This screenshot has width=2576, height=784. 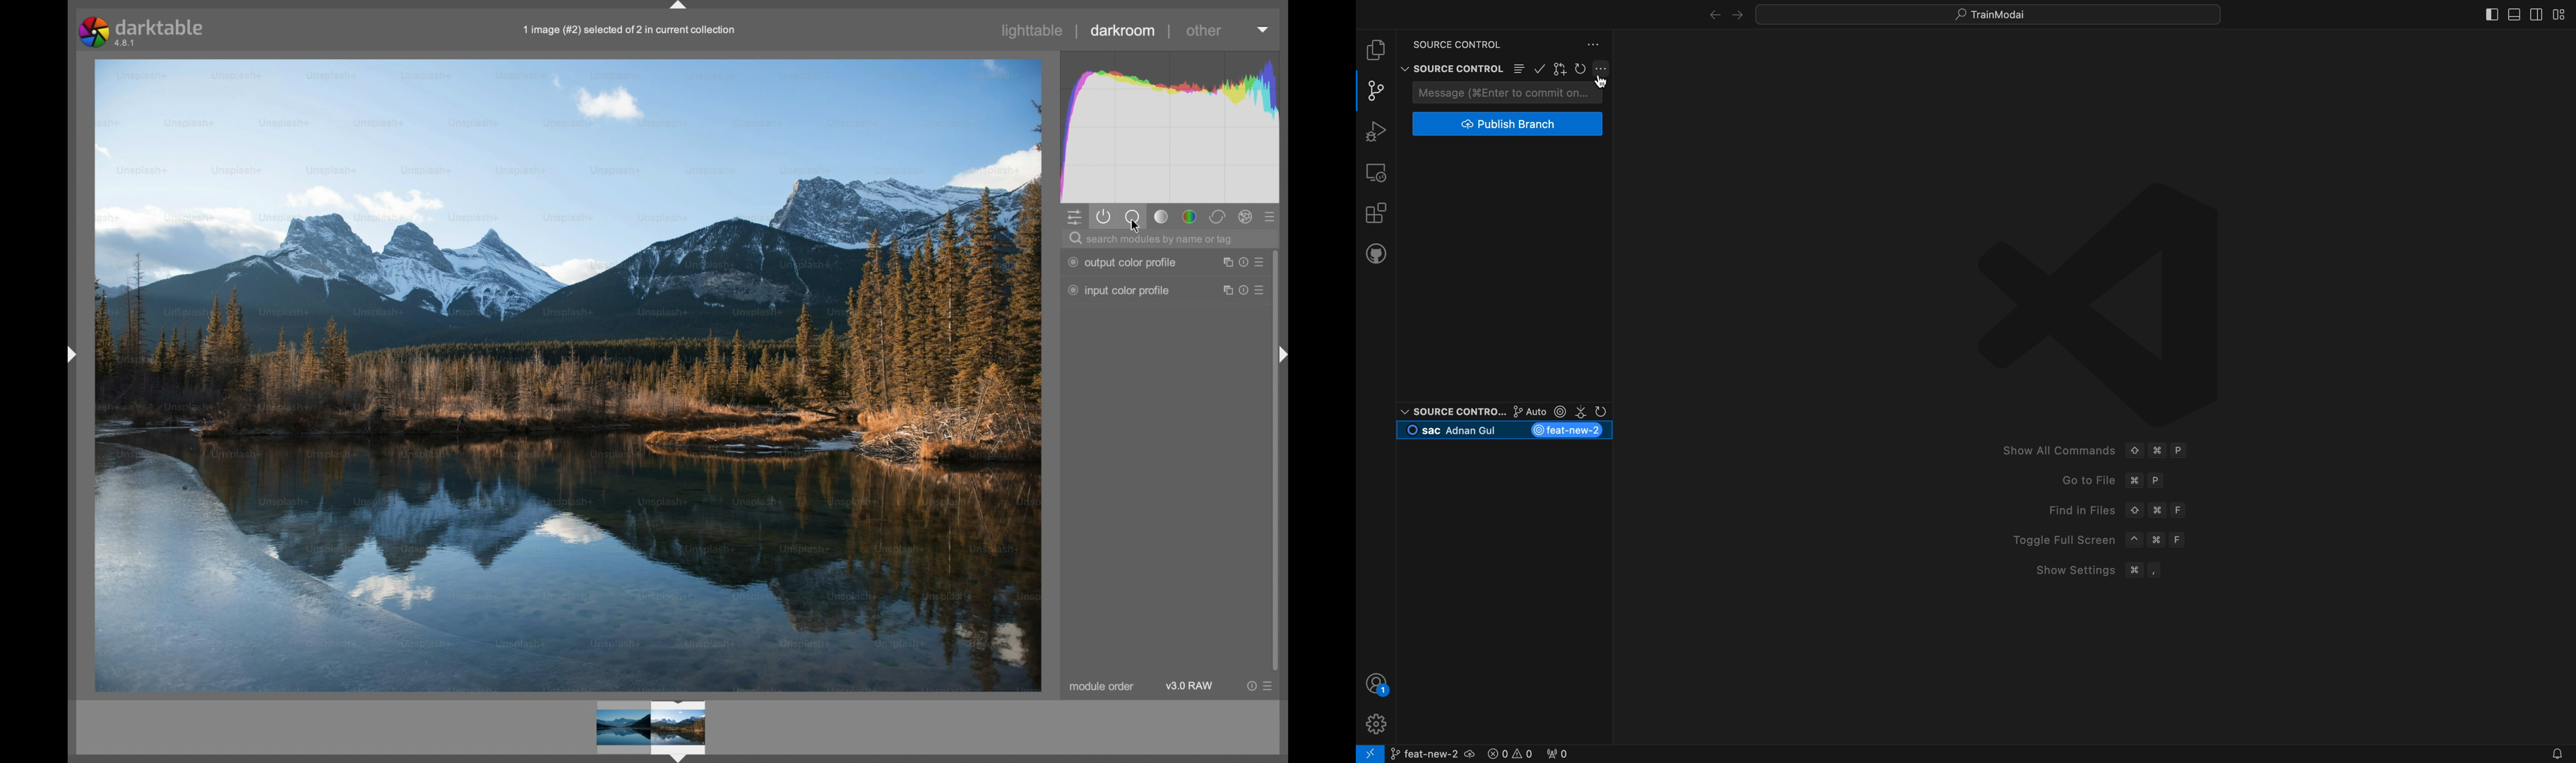 I want to click on presets, so click(x=1264, y=262).